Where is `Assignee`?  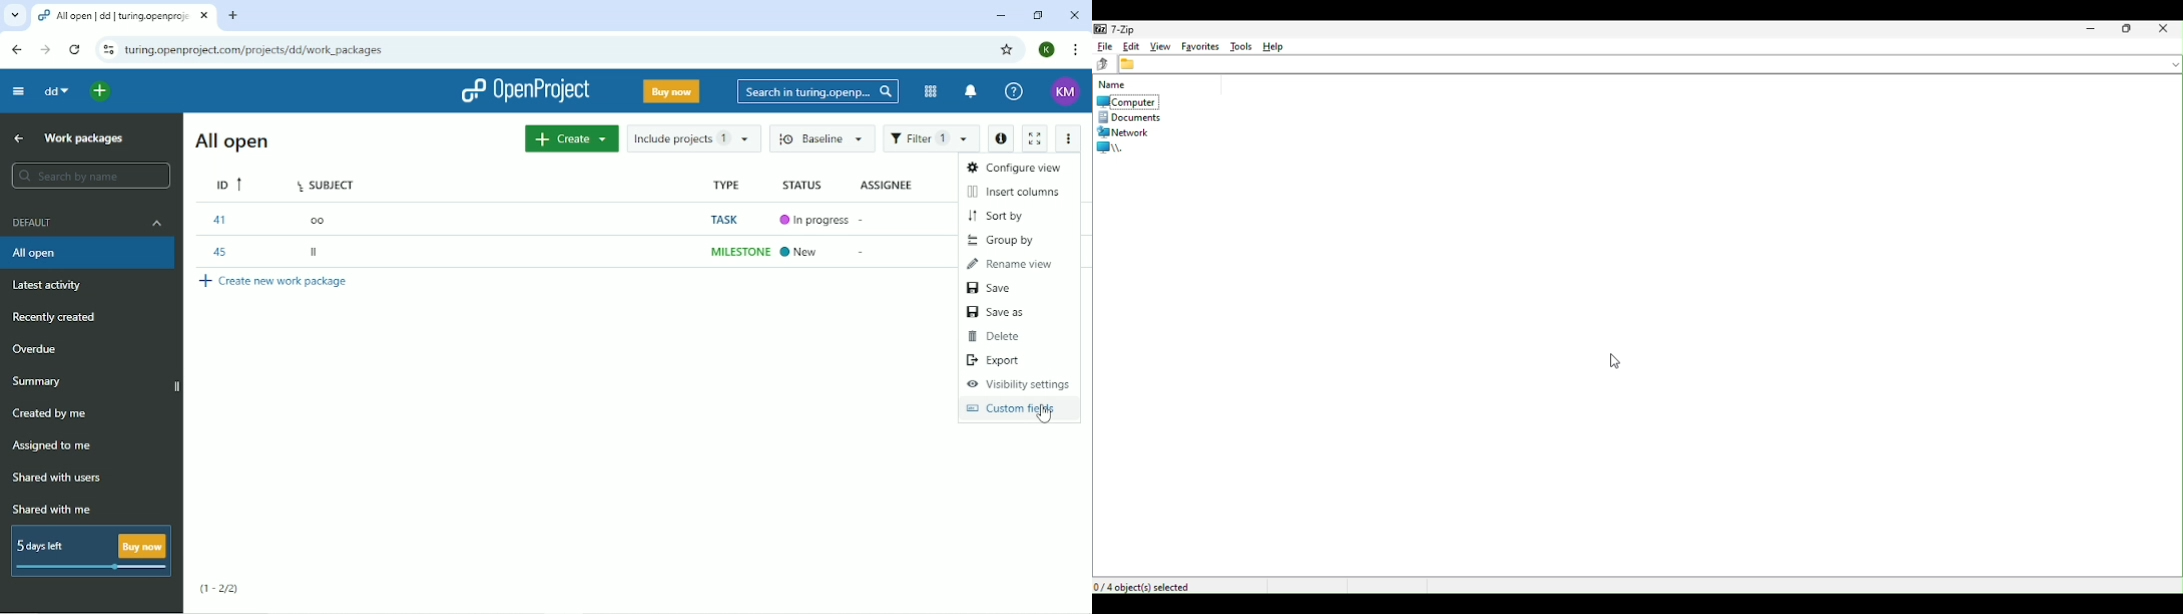
Assignee is located at coordinates (888, 185).